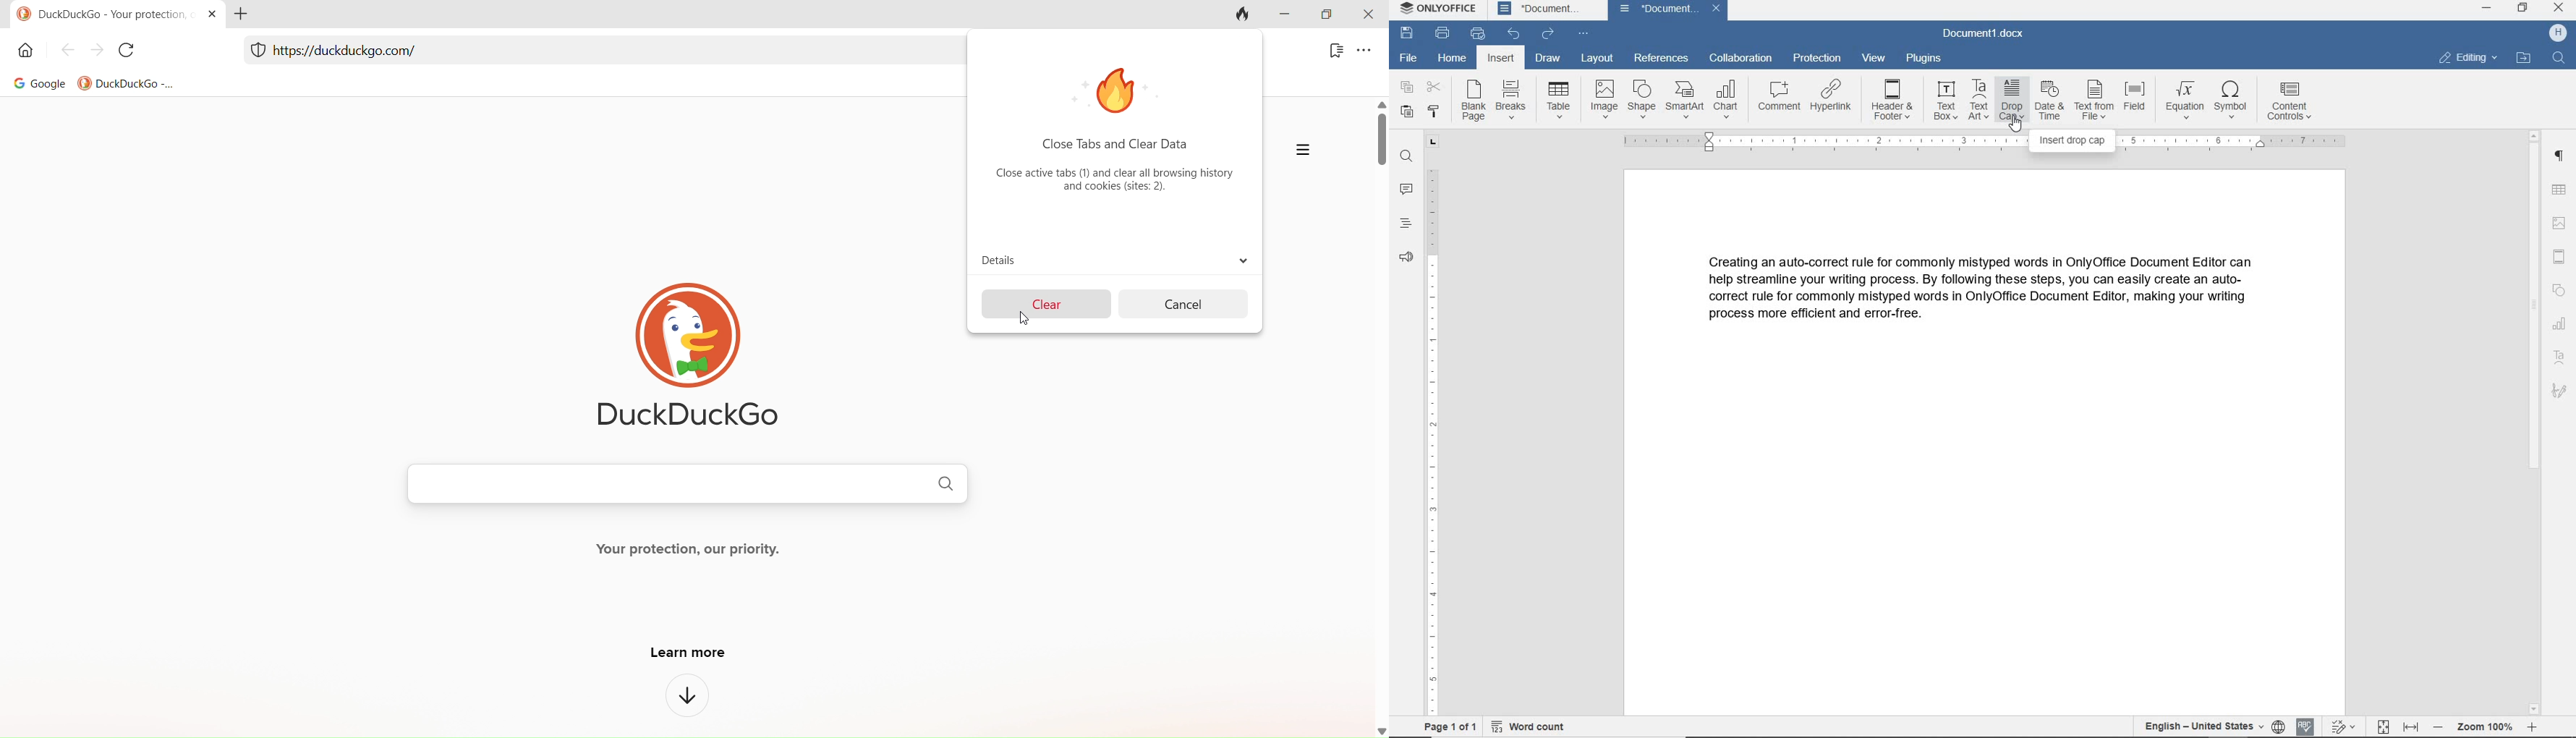 The height and width of the screenshot is (756, 2576). What do you see at coordinates (2467, 58) in the screenshot?
I see `editing` at bounding box center [2467, 58].